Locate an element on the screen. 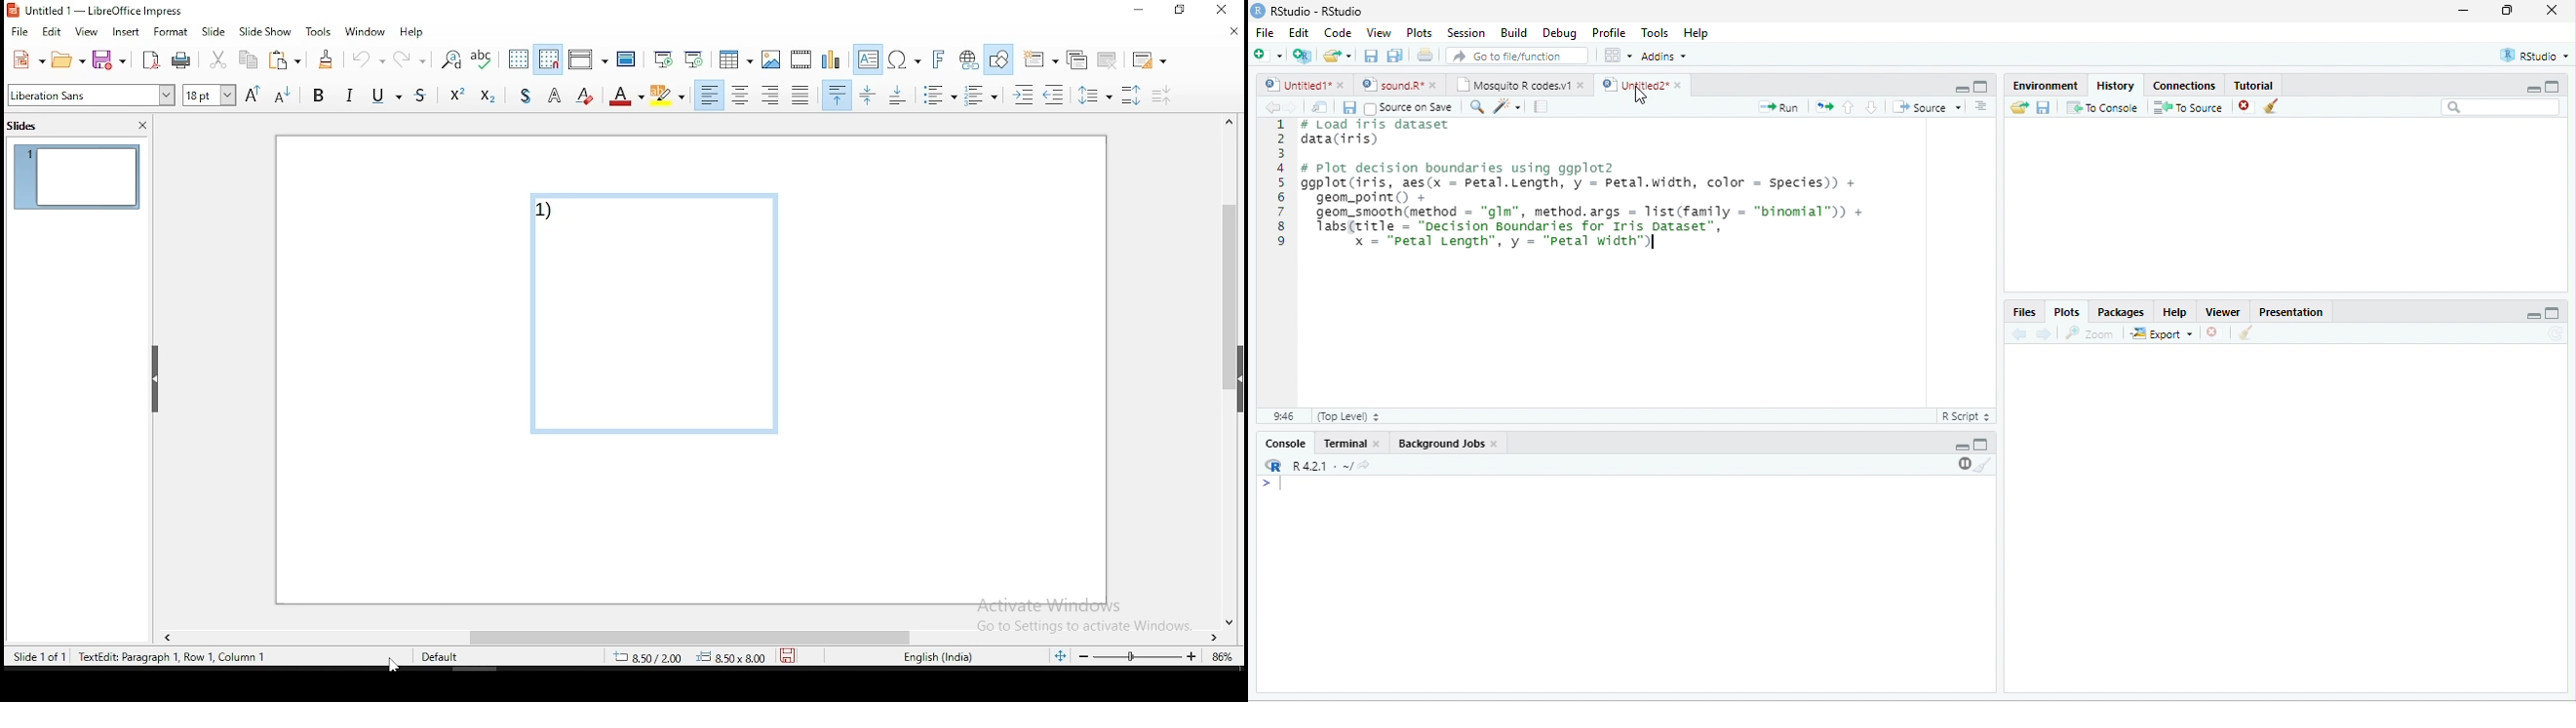 The image size is (2576, 728). new file is located at coordinates (1267, 54).